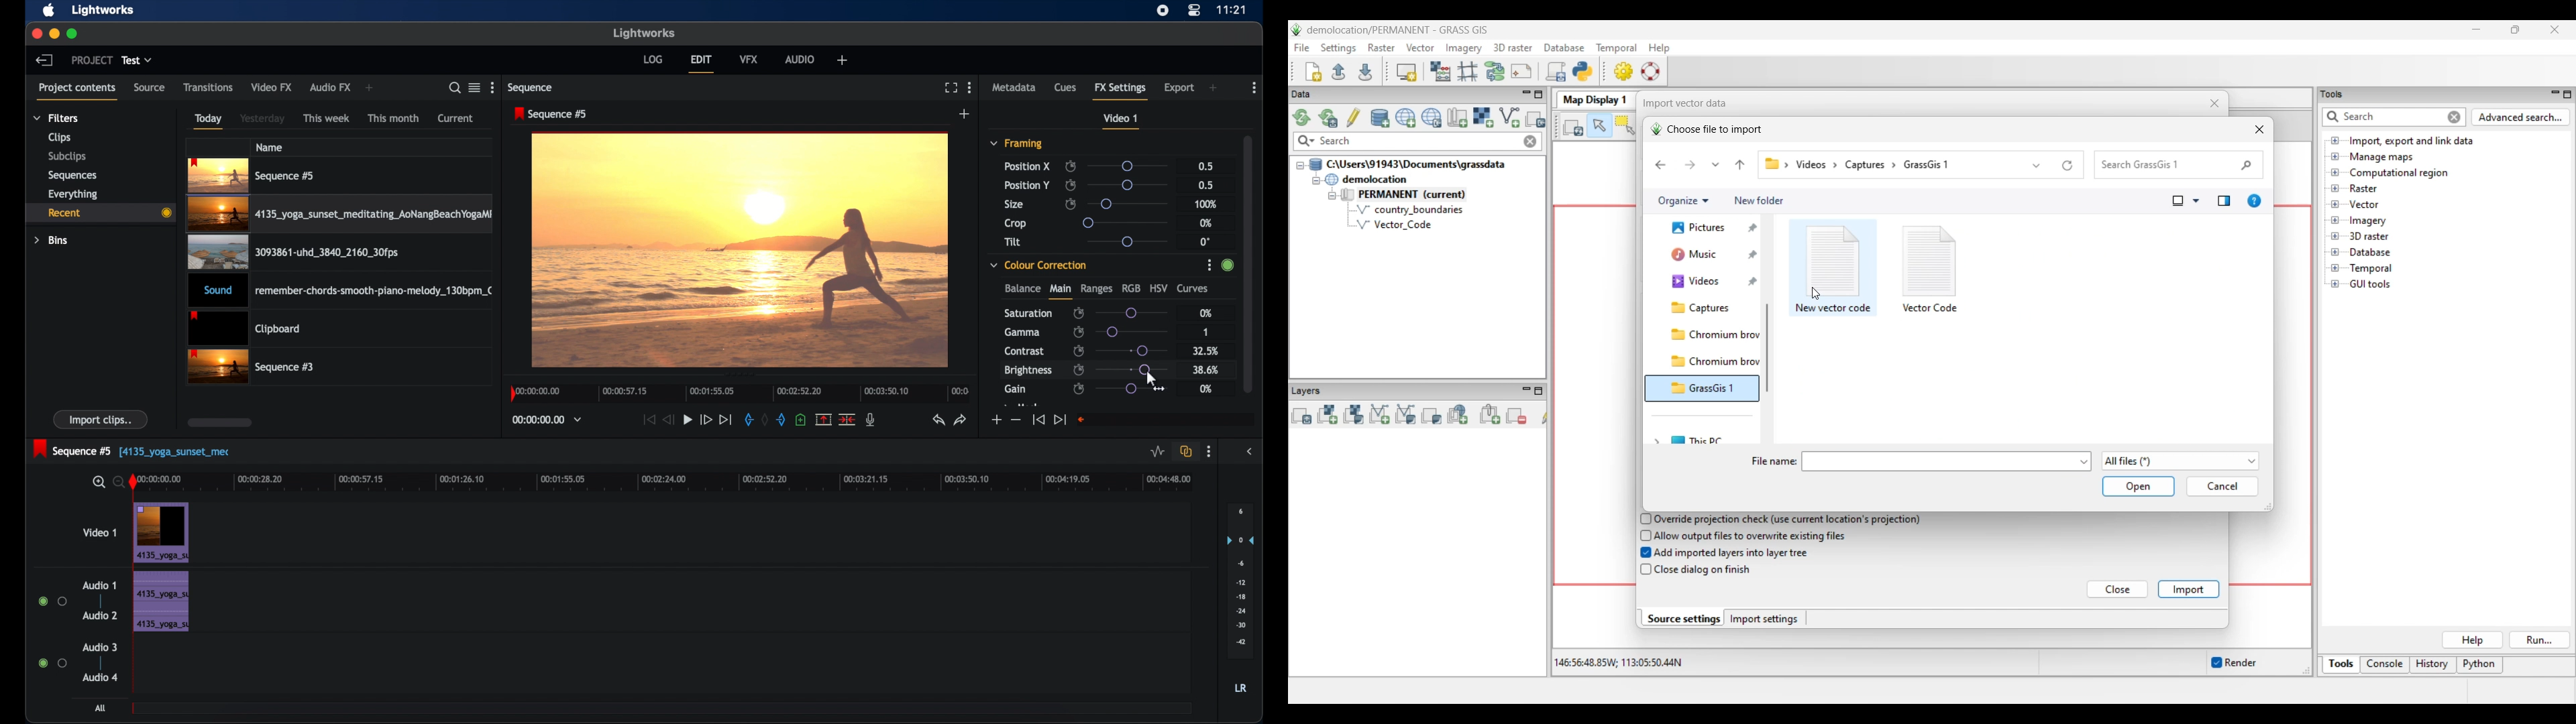 The height and width of the screenshot is (728, 2576). Describe the element at coordinates (1214, 88) in the screenshot. I see `add` at that location.